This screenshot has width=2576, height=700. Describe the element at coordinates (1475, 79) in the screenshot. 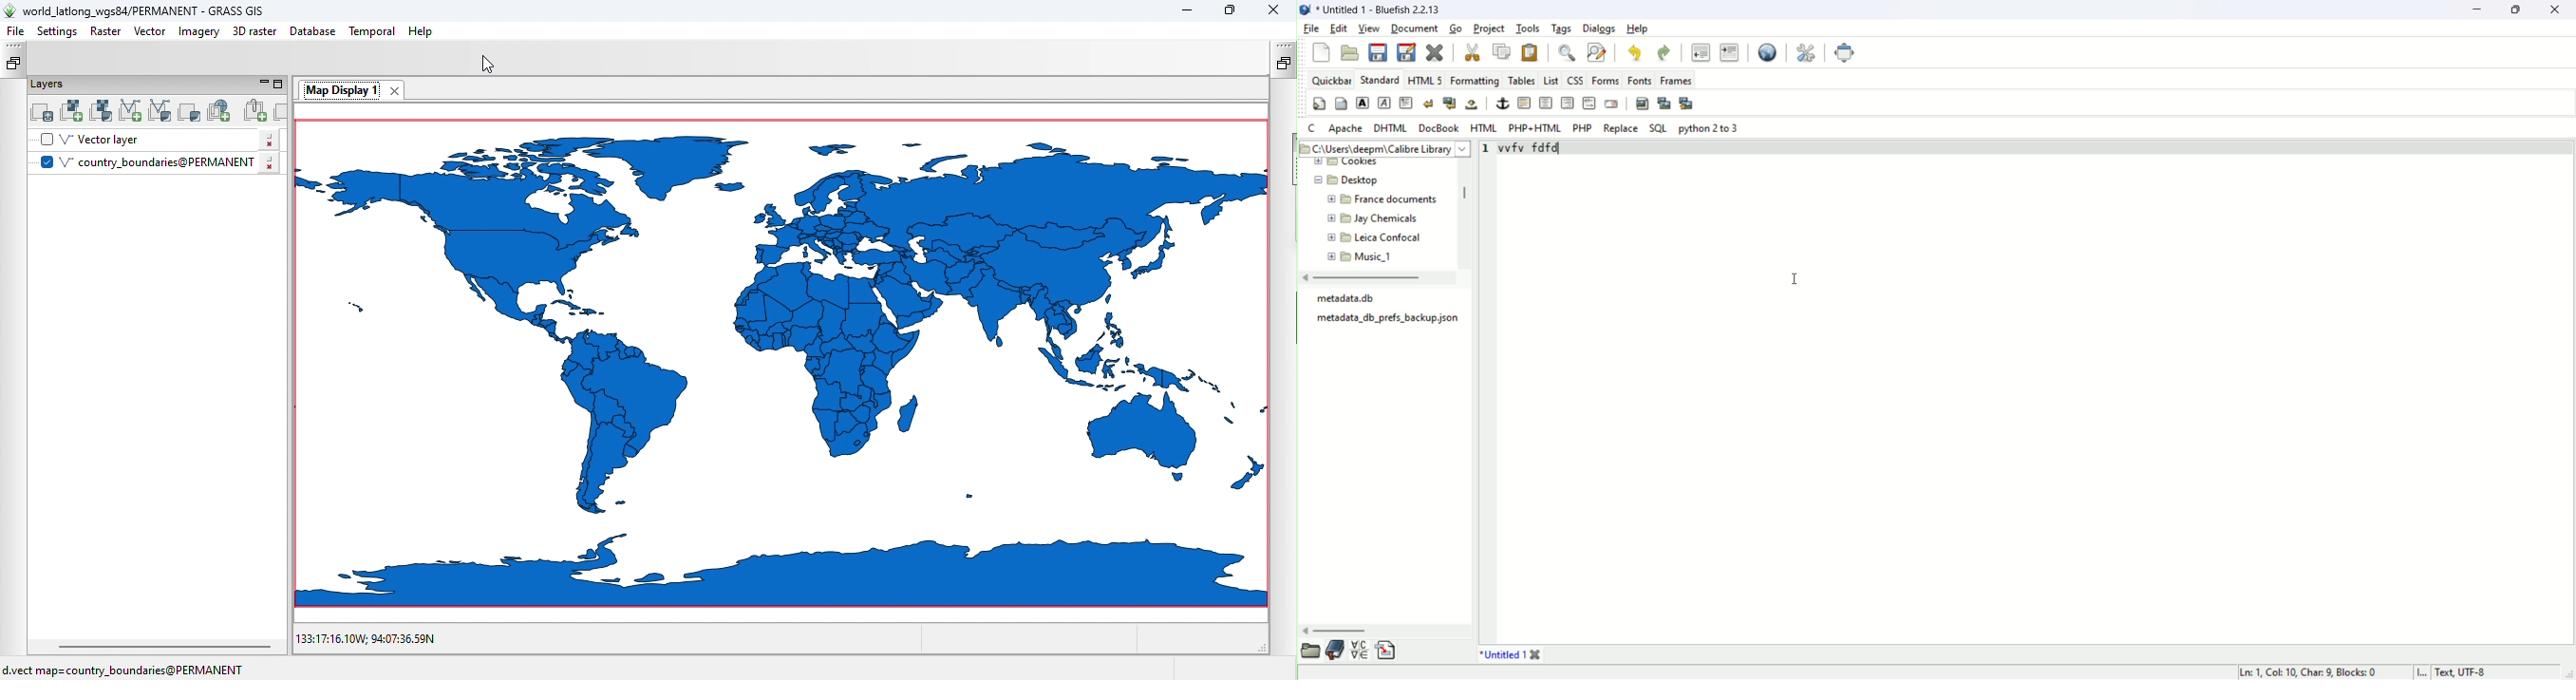

I see `formatting` at that location.